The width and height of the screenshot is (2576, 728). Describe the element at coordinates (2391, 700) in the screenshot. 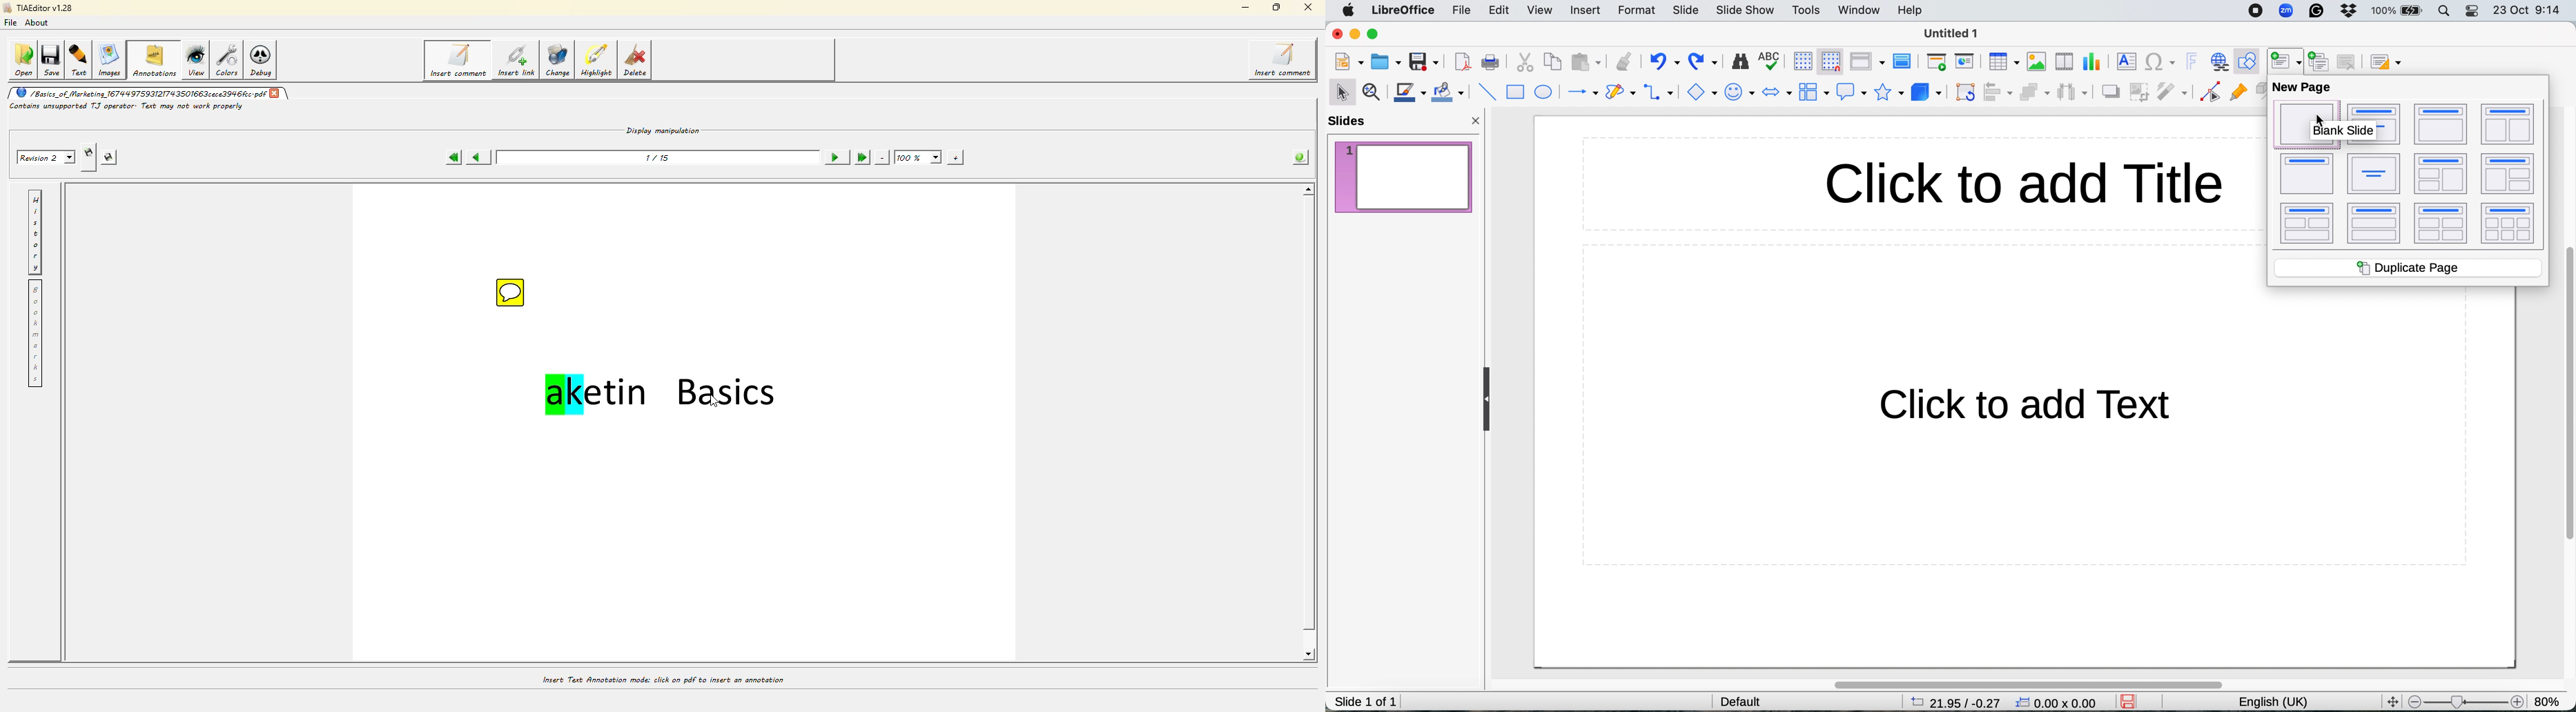

I see `fit screen` at that location.